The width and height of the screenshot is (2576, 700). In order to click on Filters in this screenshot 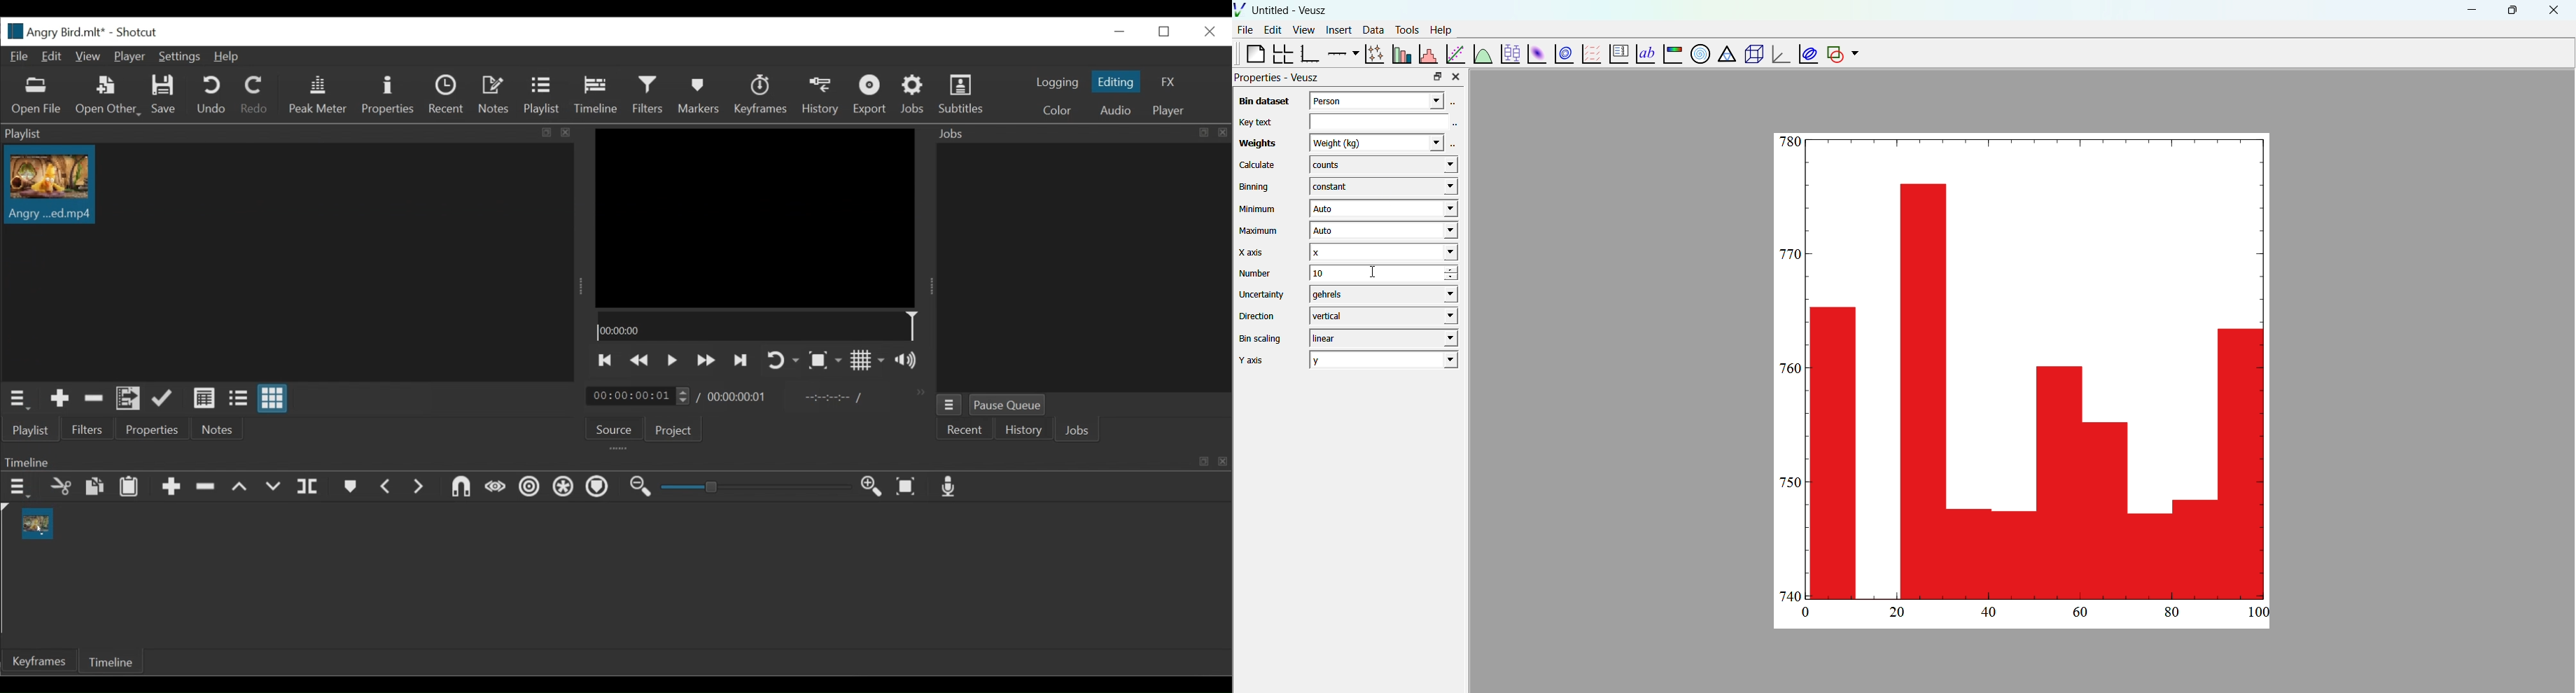, I will do `click(86, 429)`.